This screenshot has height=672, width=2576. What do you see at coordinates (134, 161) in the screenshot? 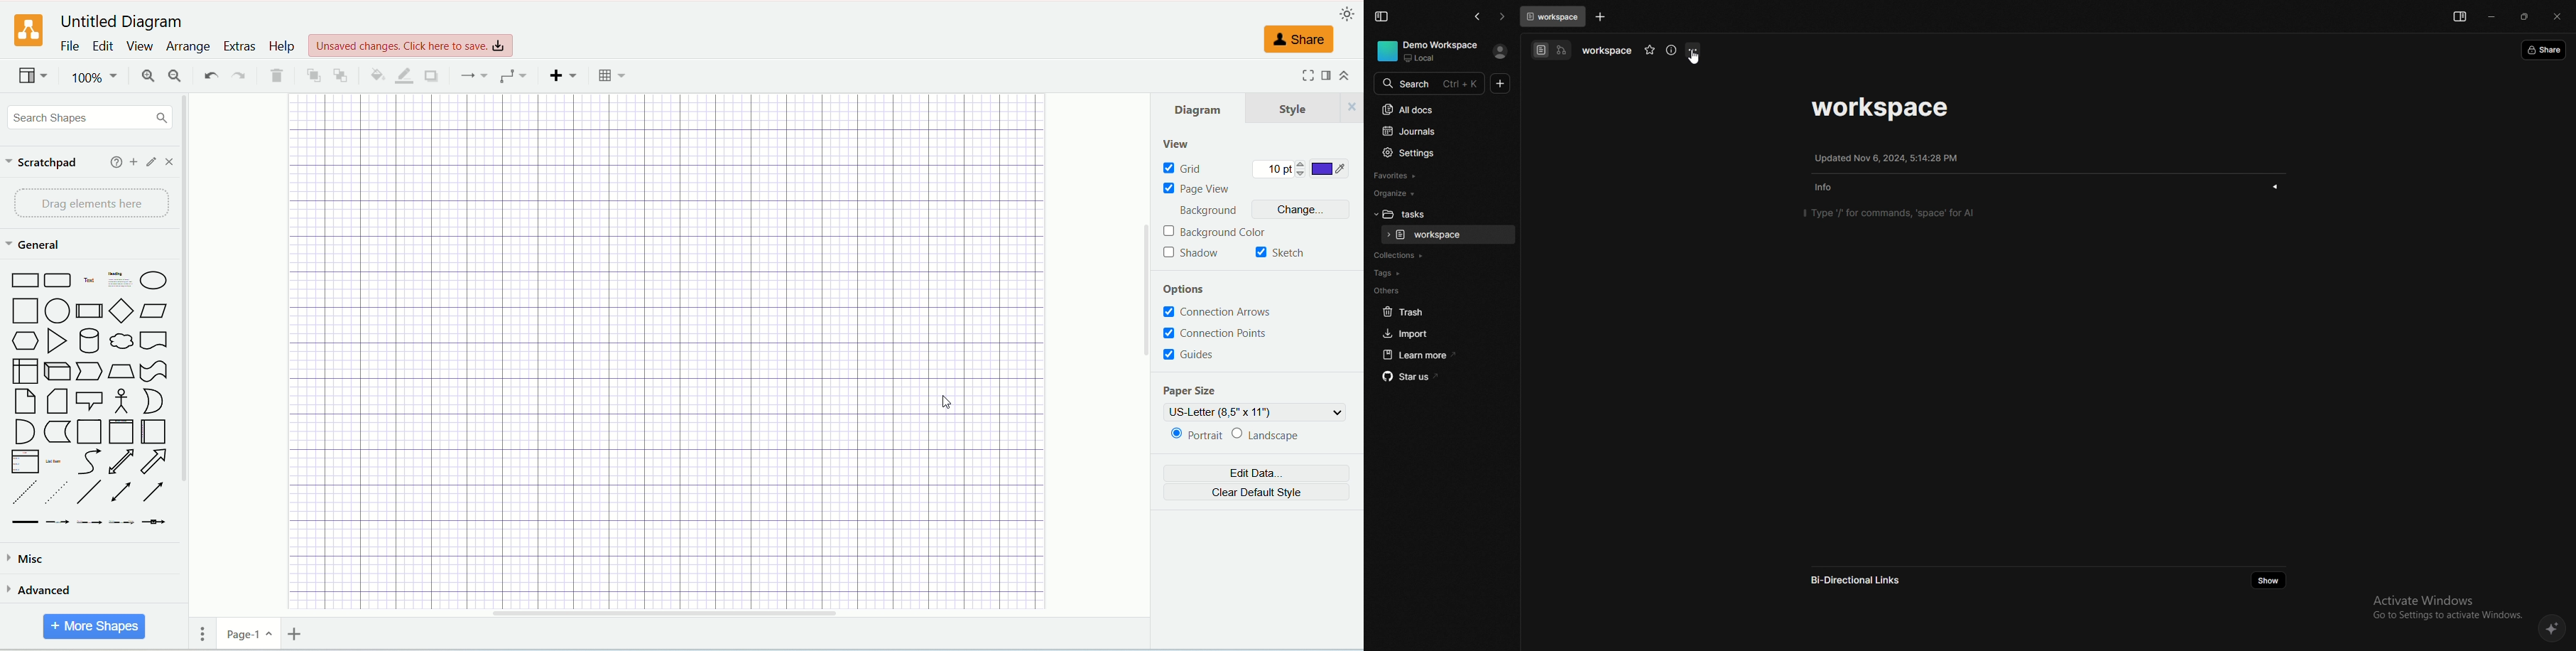
I see `add` at bounding box center [134, 161].